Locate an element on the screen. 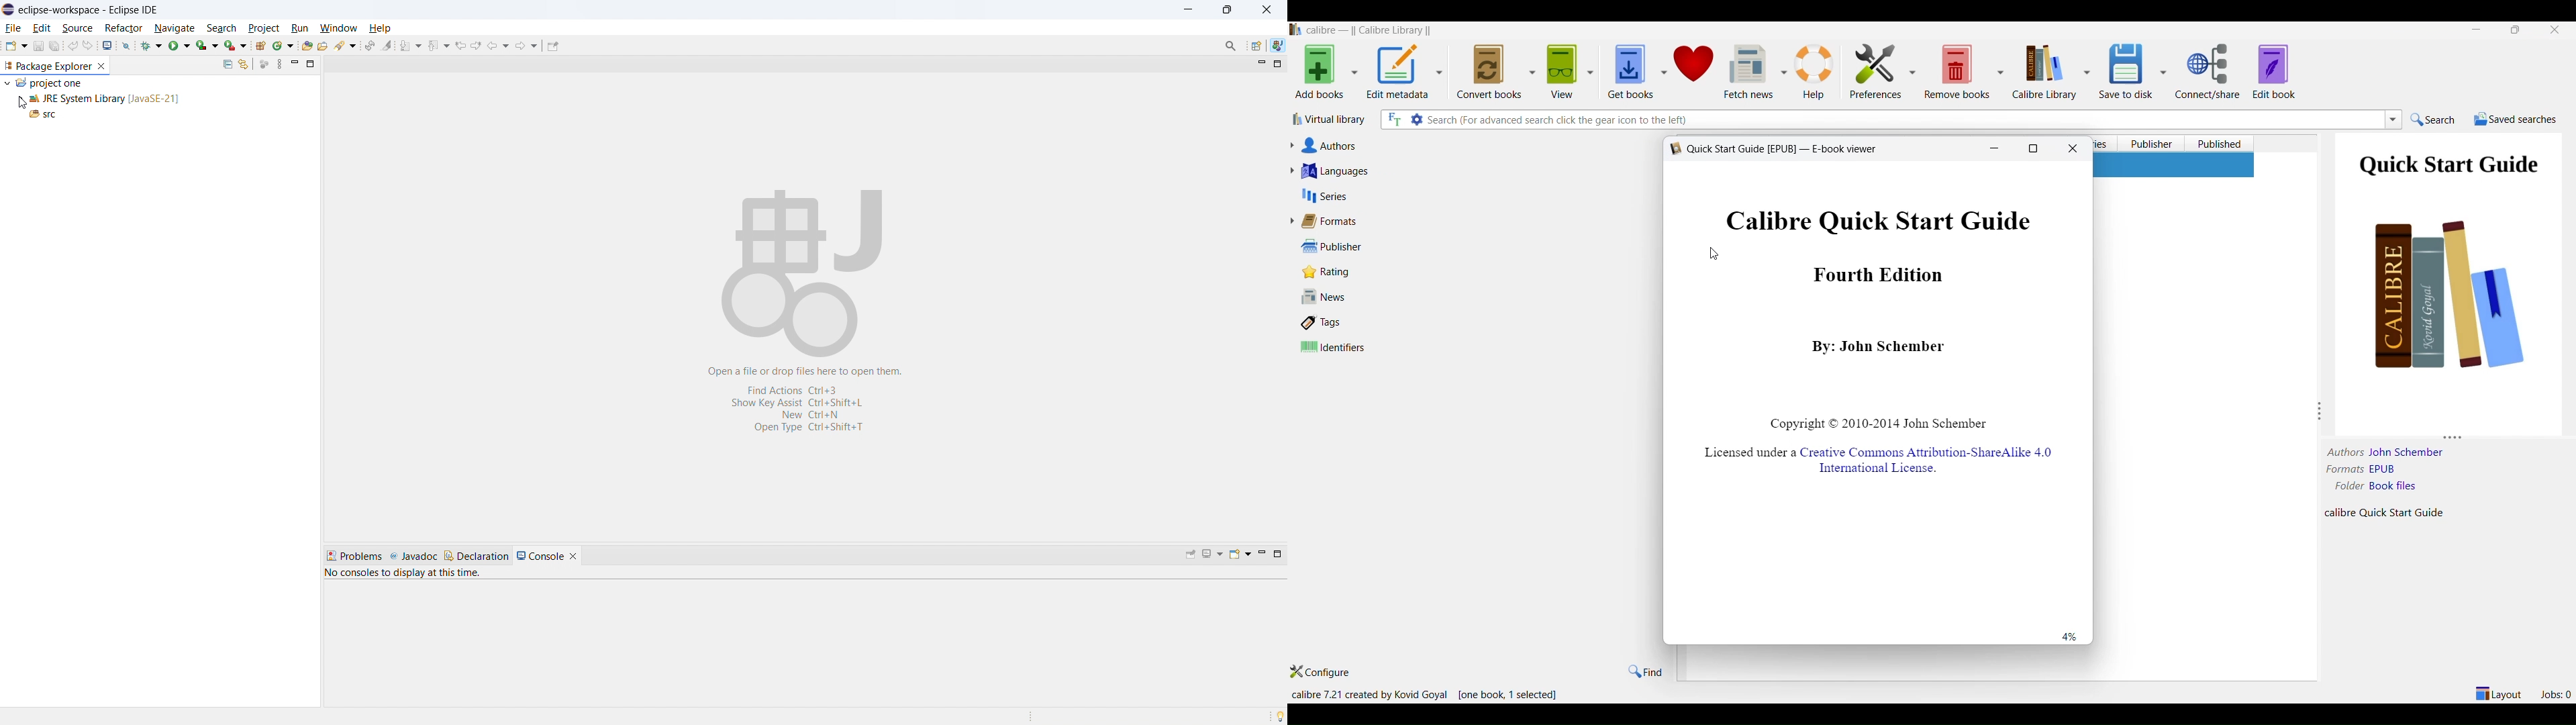 Image resolution: width=2576 pixels, height=728 pixels. preferences is located at coordinates (1876, 72).